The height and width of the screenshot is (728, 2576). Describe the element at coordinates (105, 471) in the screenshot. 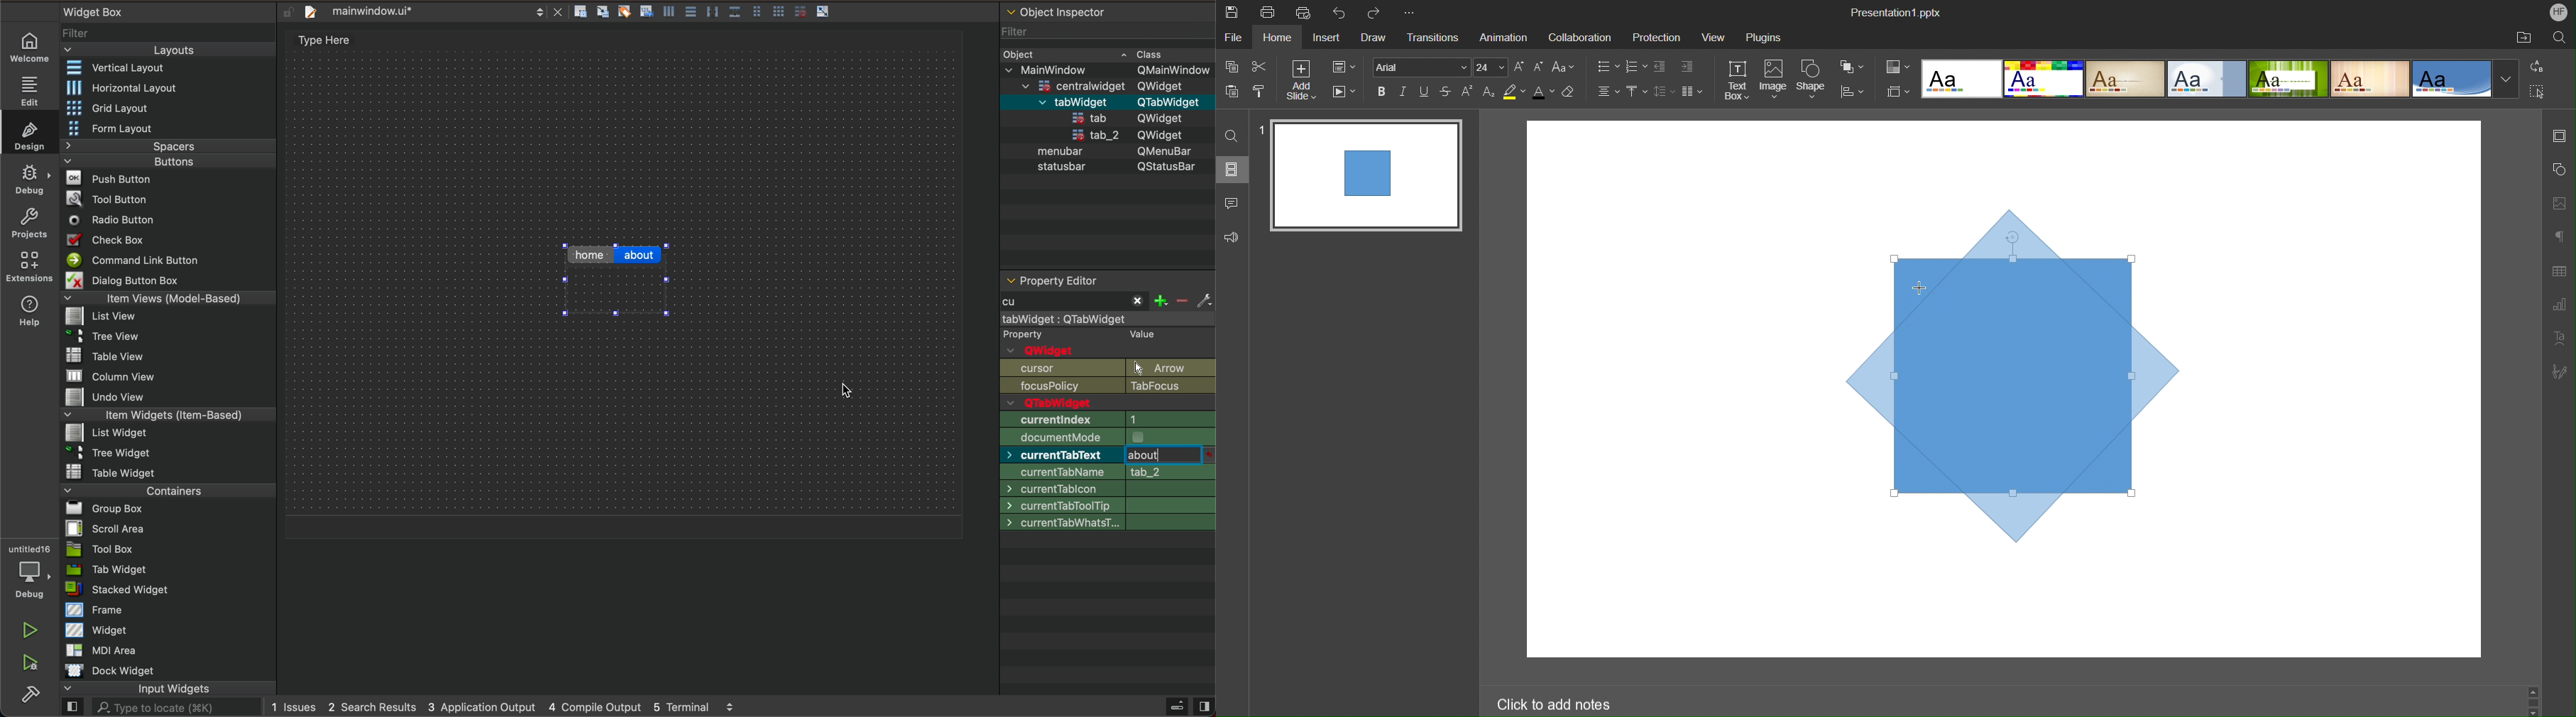

I see `Table Widget` at that location.